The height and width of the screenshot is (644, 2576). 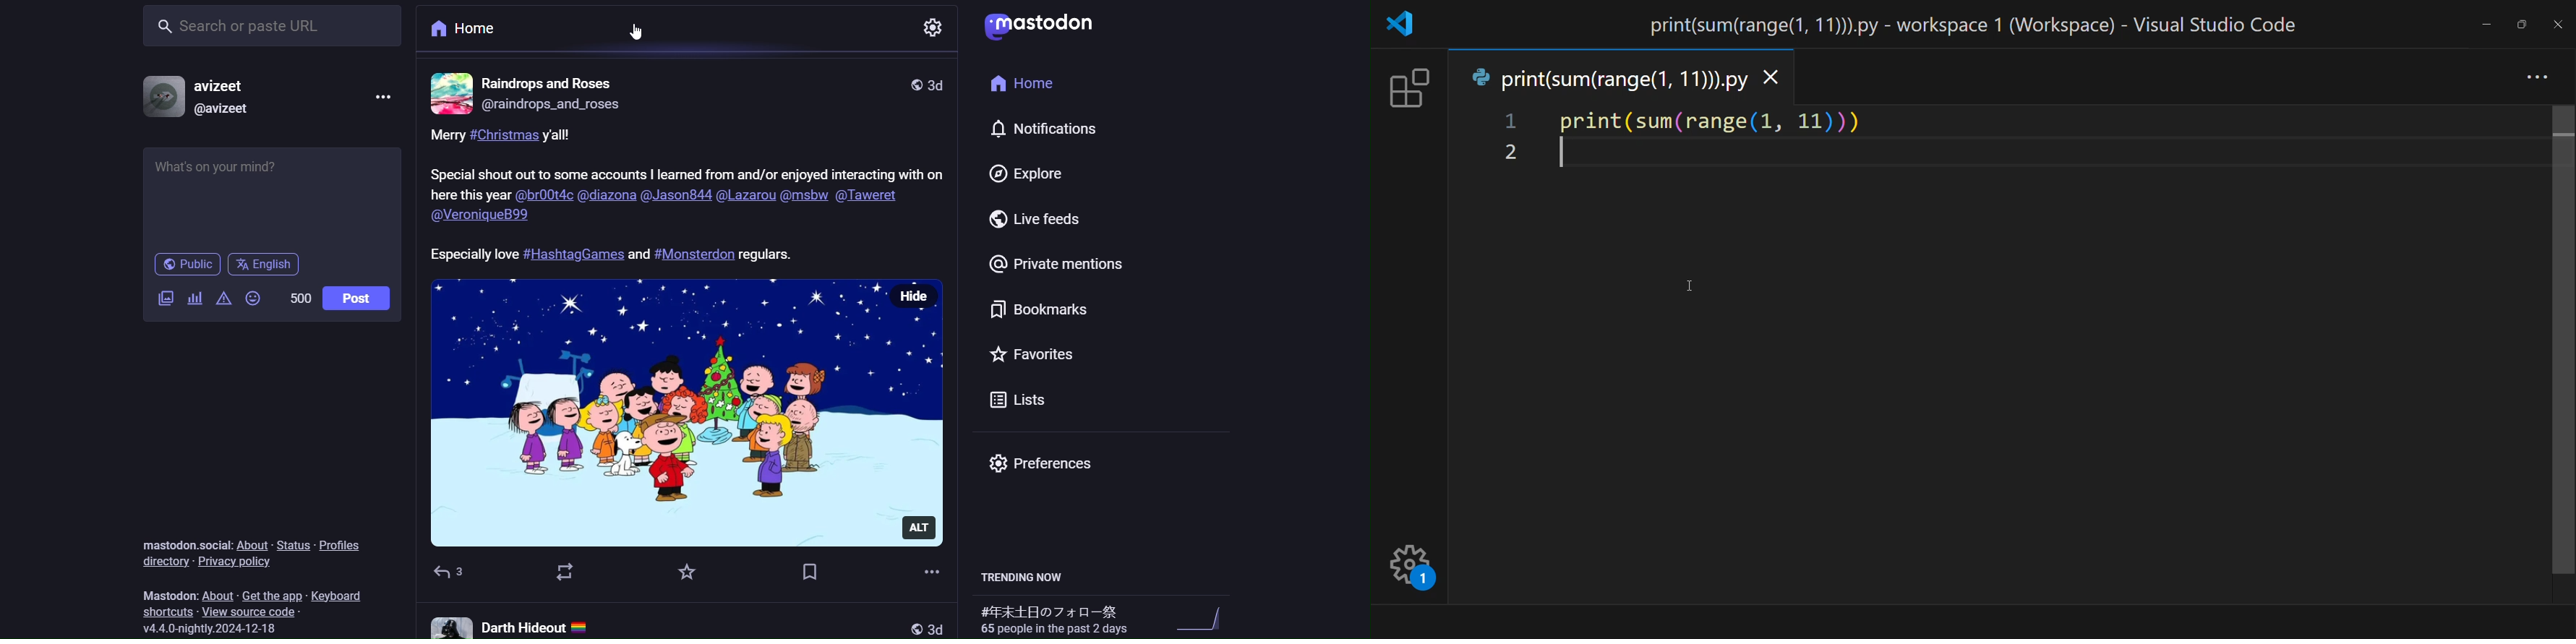 What do you see at coordinates (1045, 28) in the screenshot?
I see `logo` at bounding box center [1045, 28].